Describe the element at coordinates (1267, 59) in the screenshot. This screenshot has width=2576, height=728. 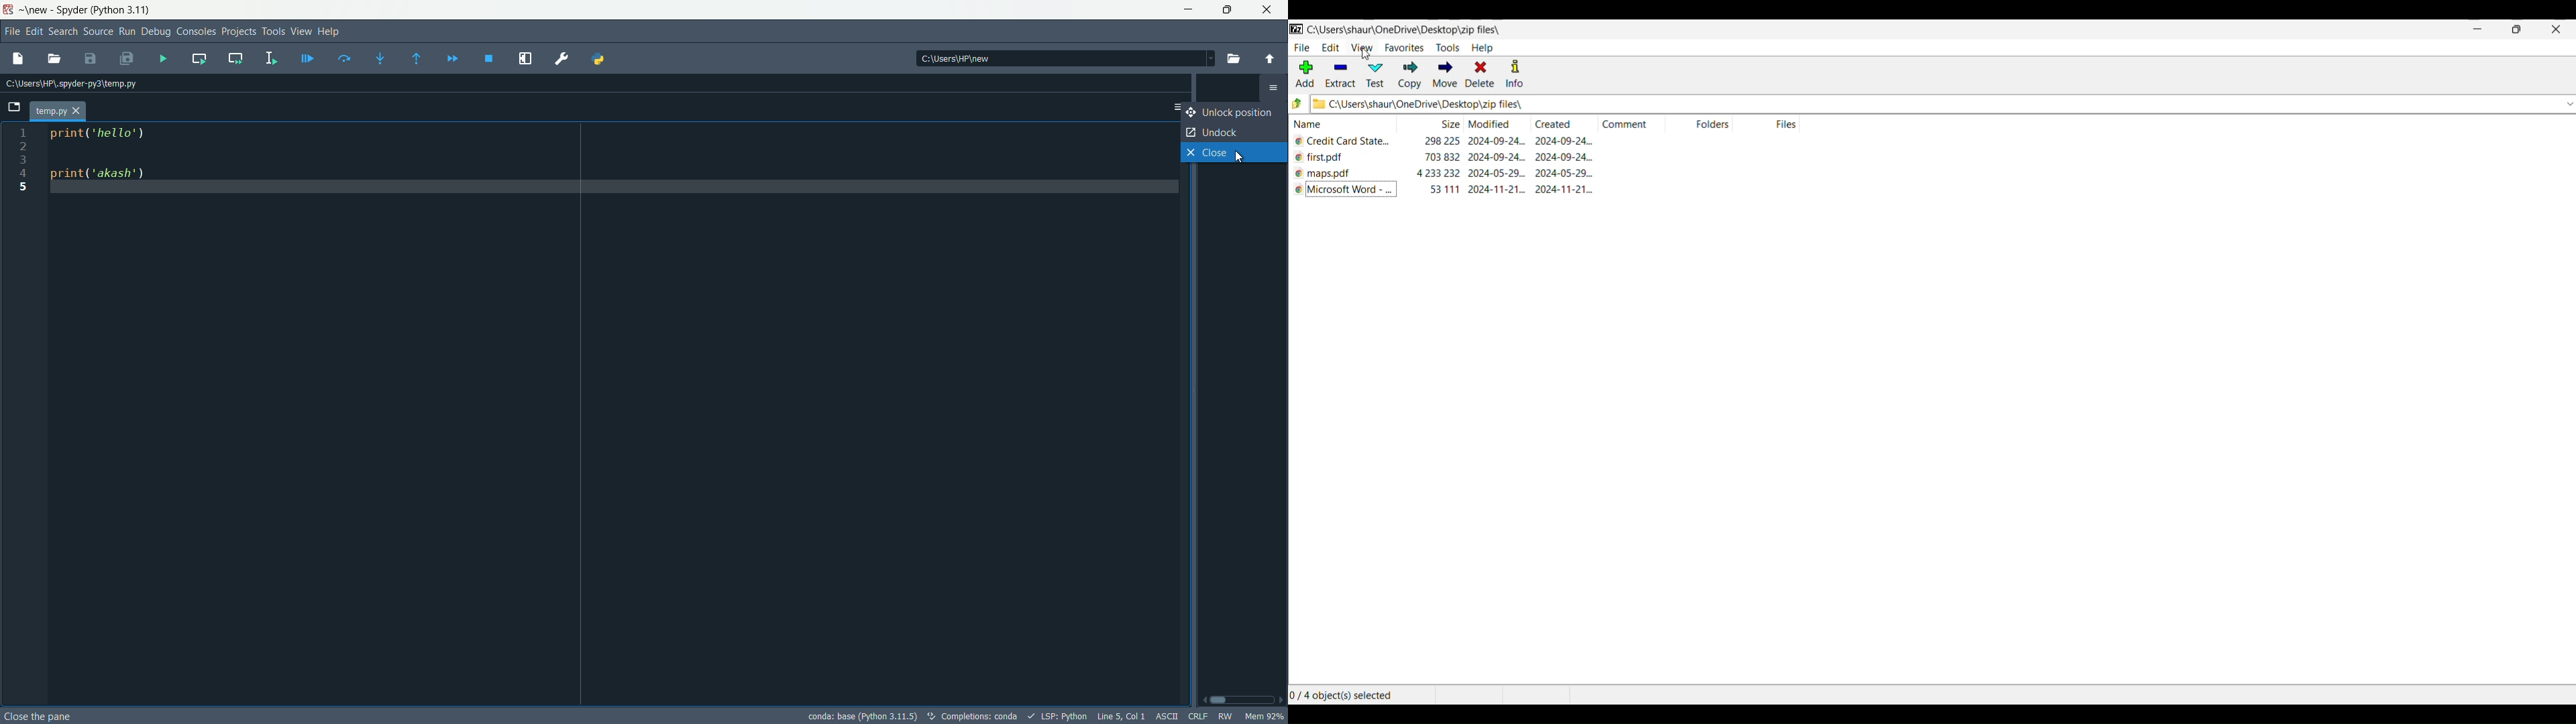
I see `parent directory` at that location.